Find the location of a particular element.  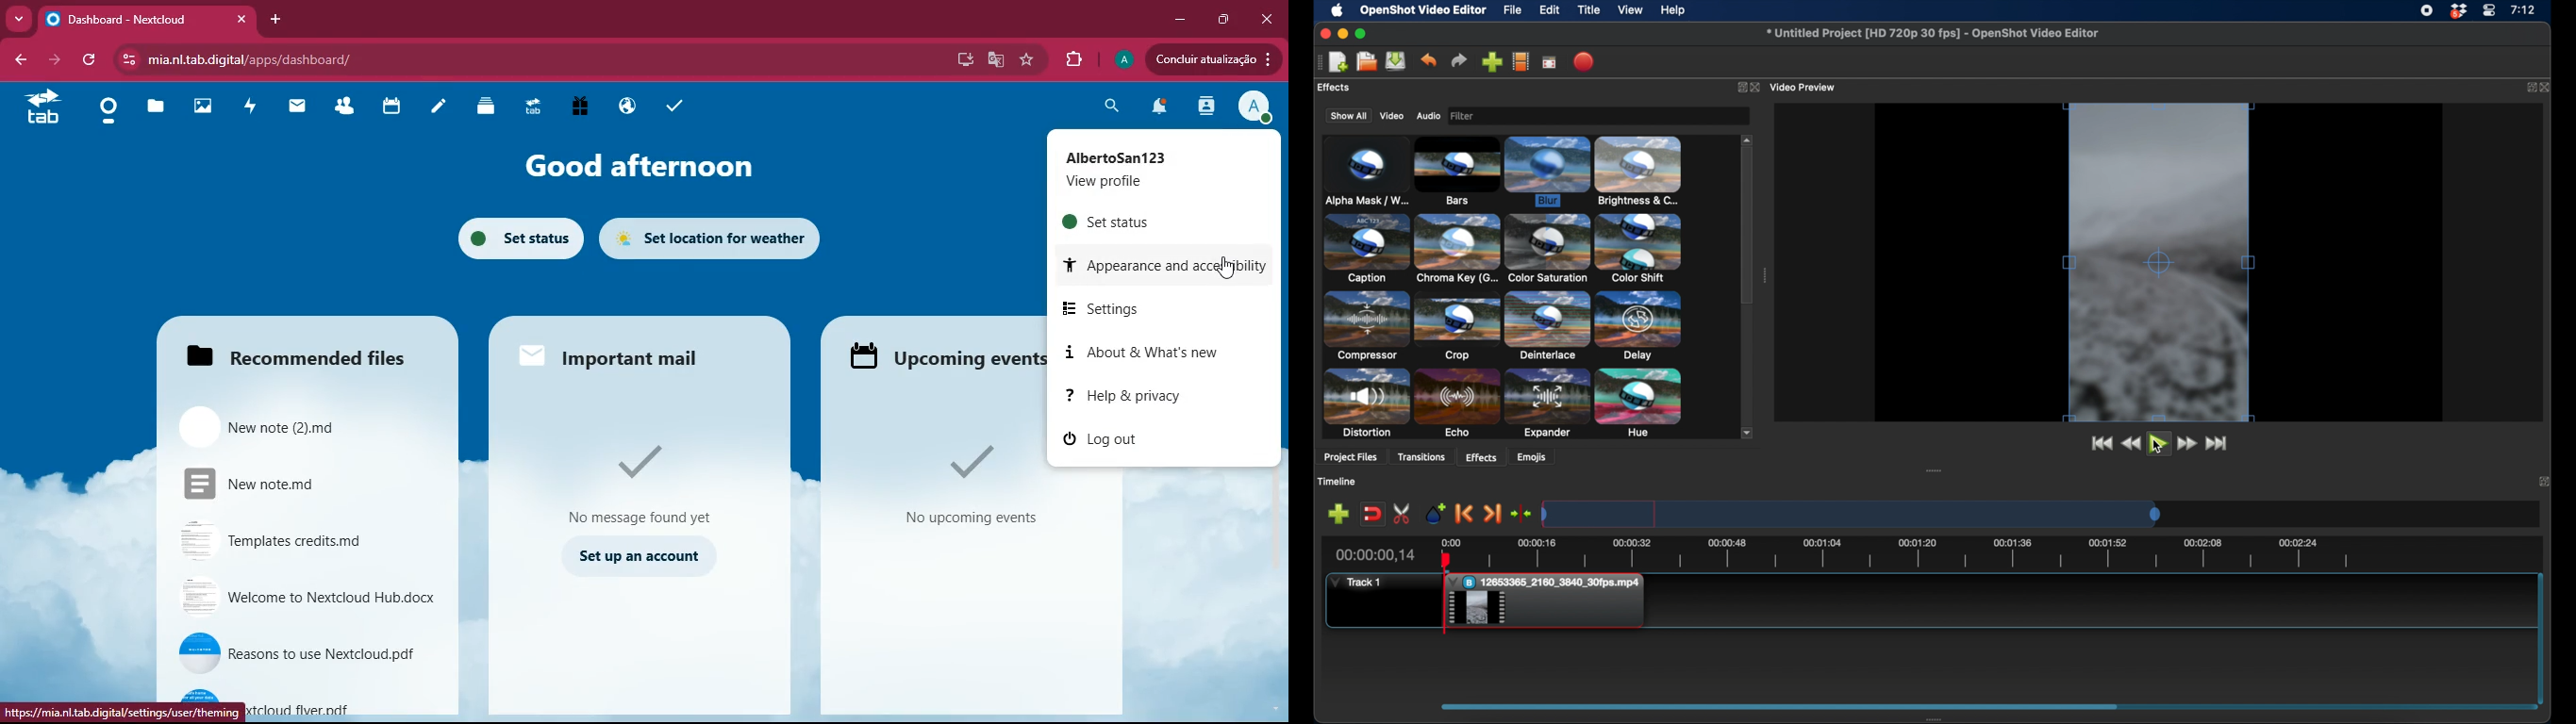

emojis is located at coordinates (1533, 457).